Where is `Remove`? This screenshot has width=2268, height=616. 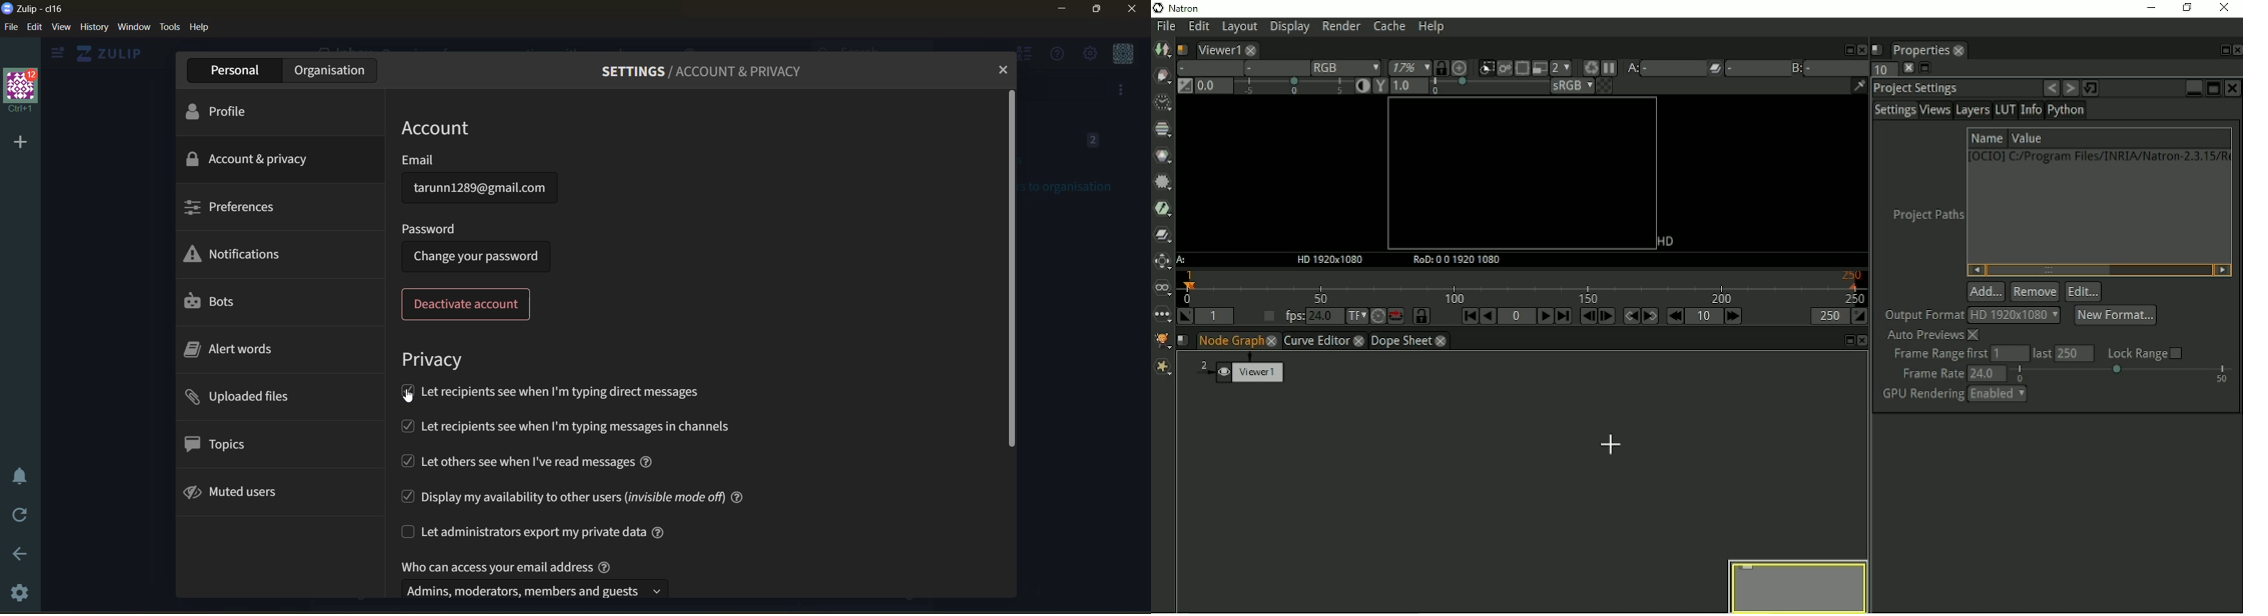
Remove is located at coordinates (2036, 291).